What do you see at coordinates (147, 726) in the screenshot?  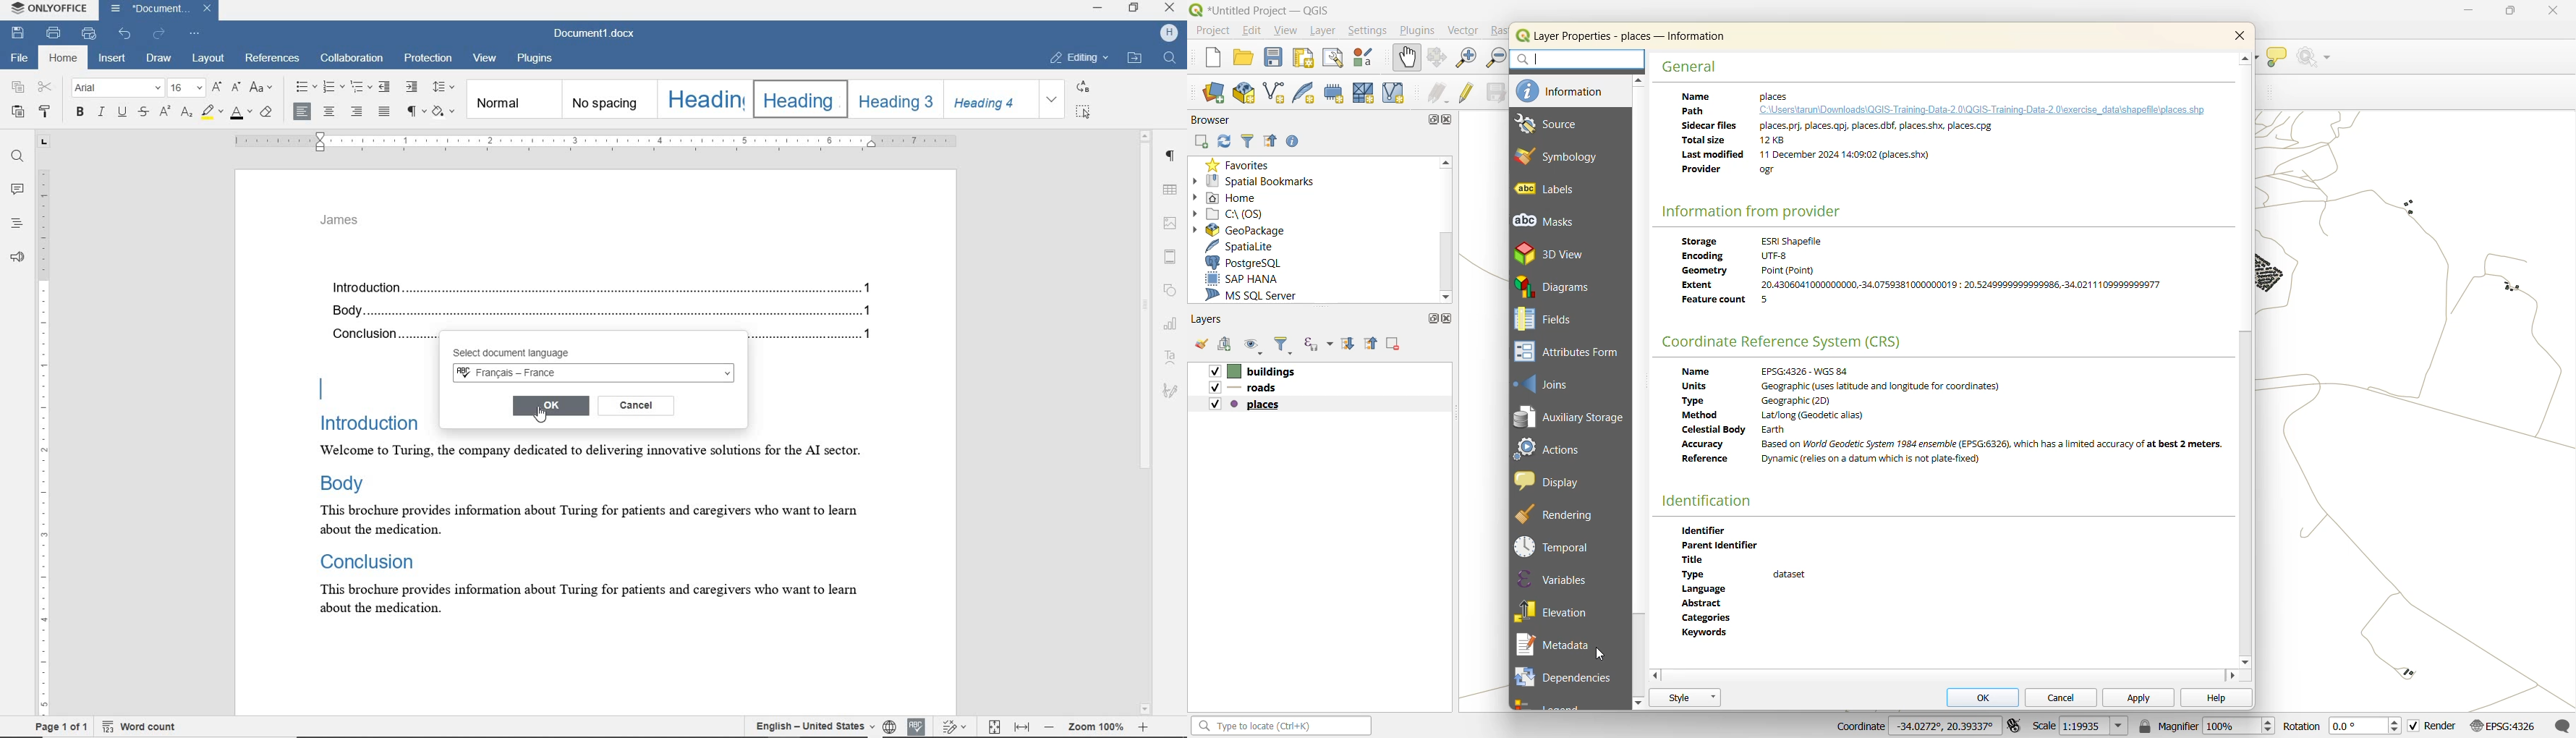 I see `word count` at bounding box center [147, 726].